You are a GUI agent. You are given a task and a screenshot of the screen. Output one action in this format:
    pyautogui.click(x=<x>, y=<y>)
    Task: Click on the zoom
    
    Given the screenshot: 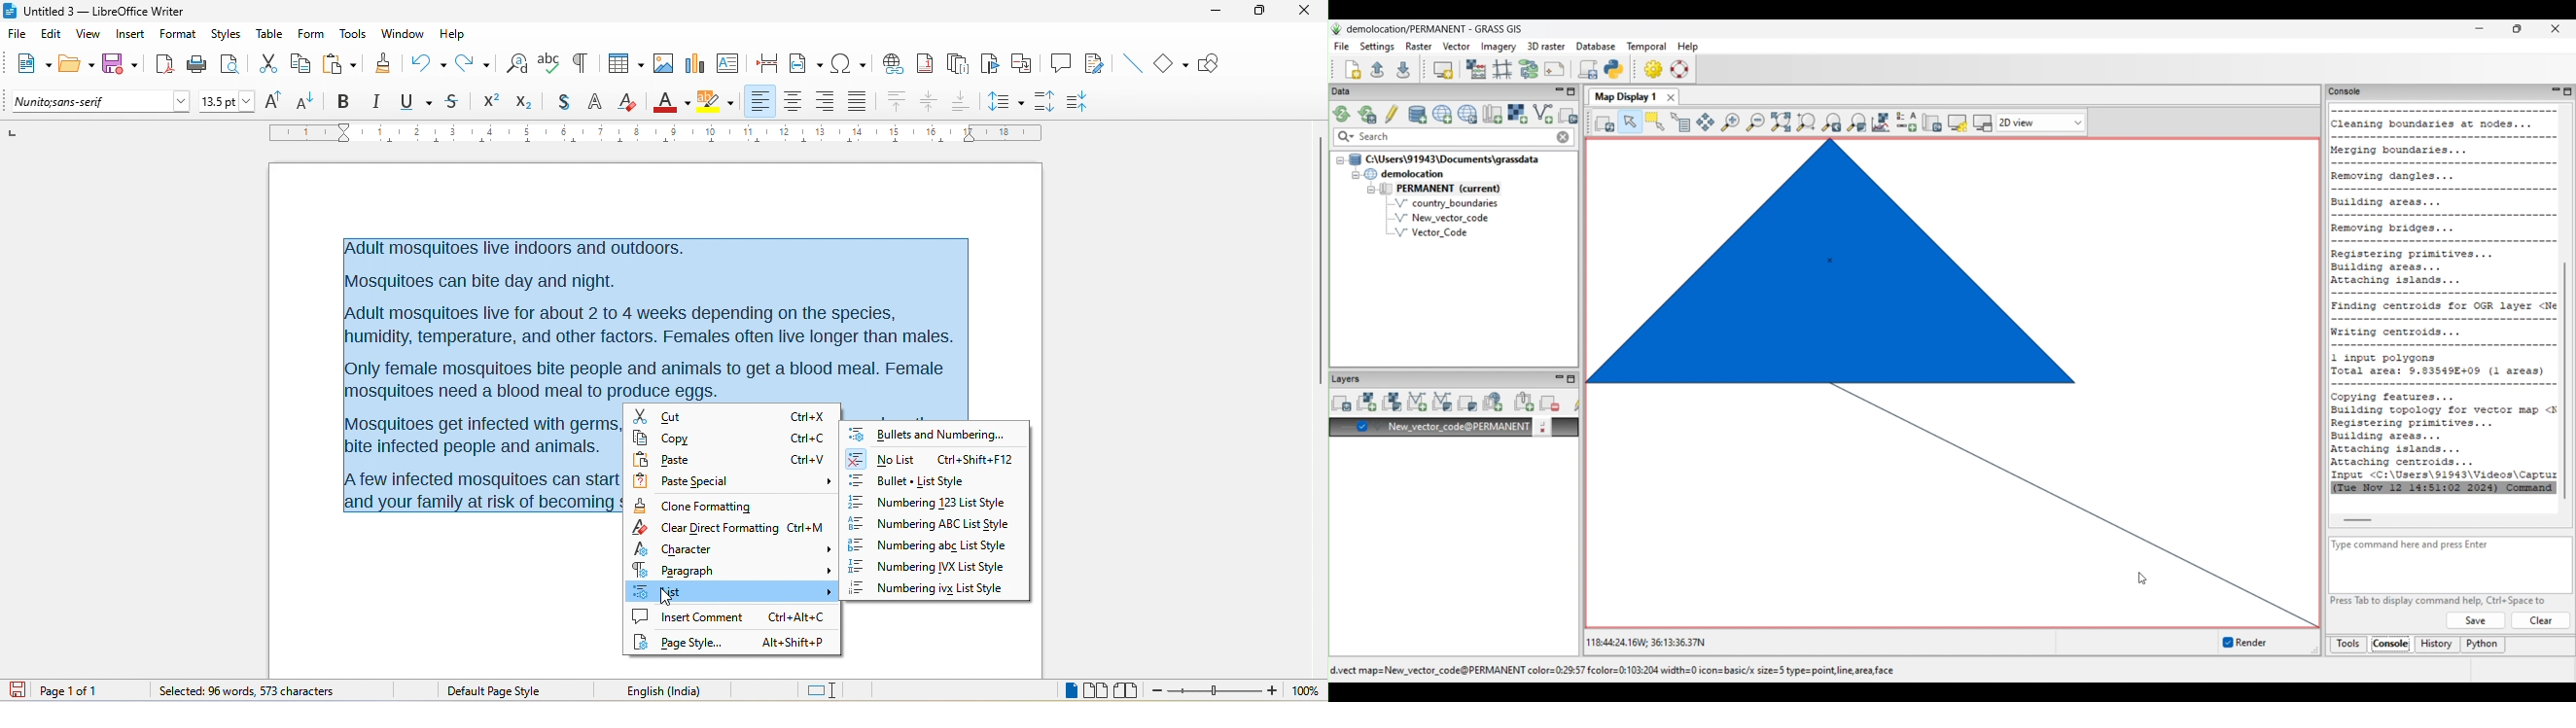 What is the action you would take?
    pyautogui.click(x=1237, y=691)
    